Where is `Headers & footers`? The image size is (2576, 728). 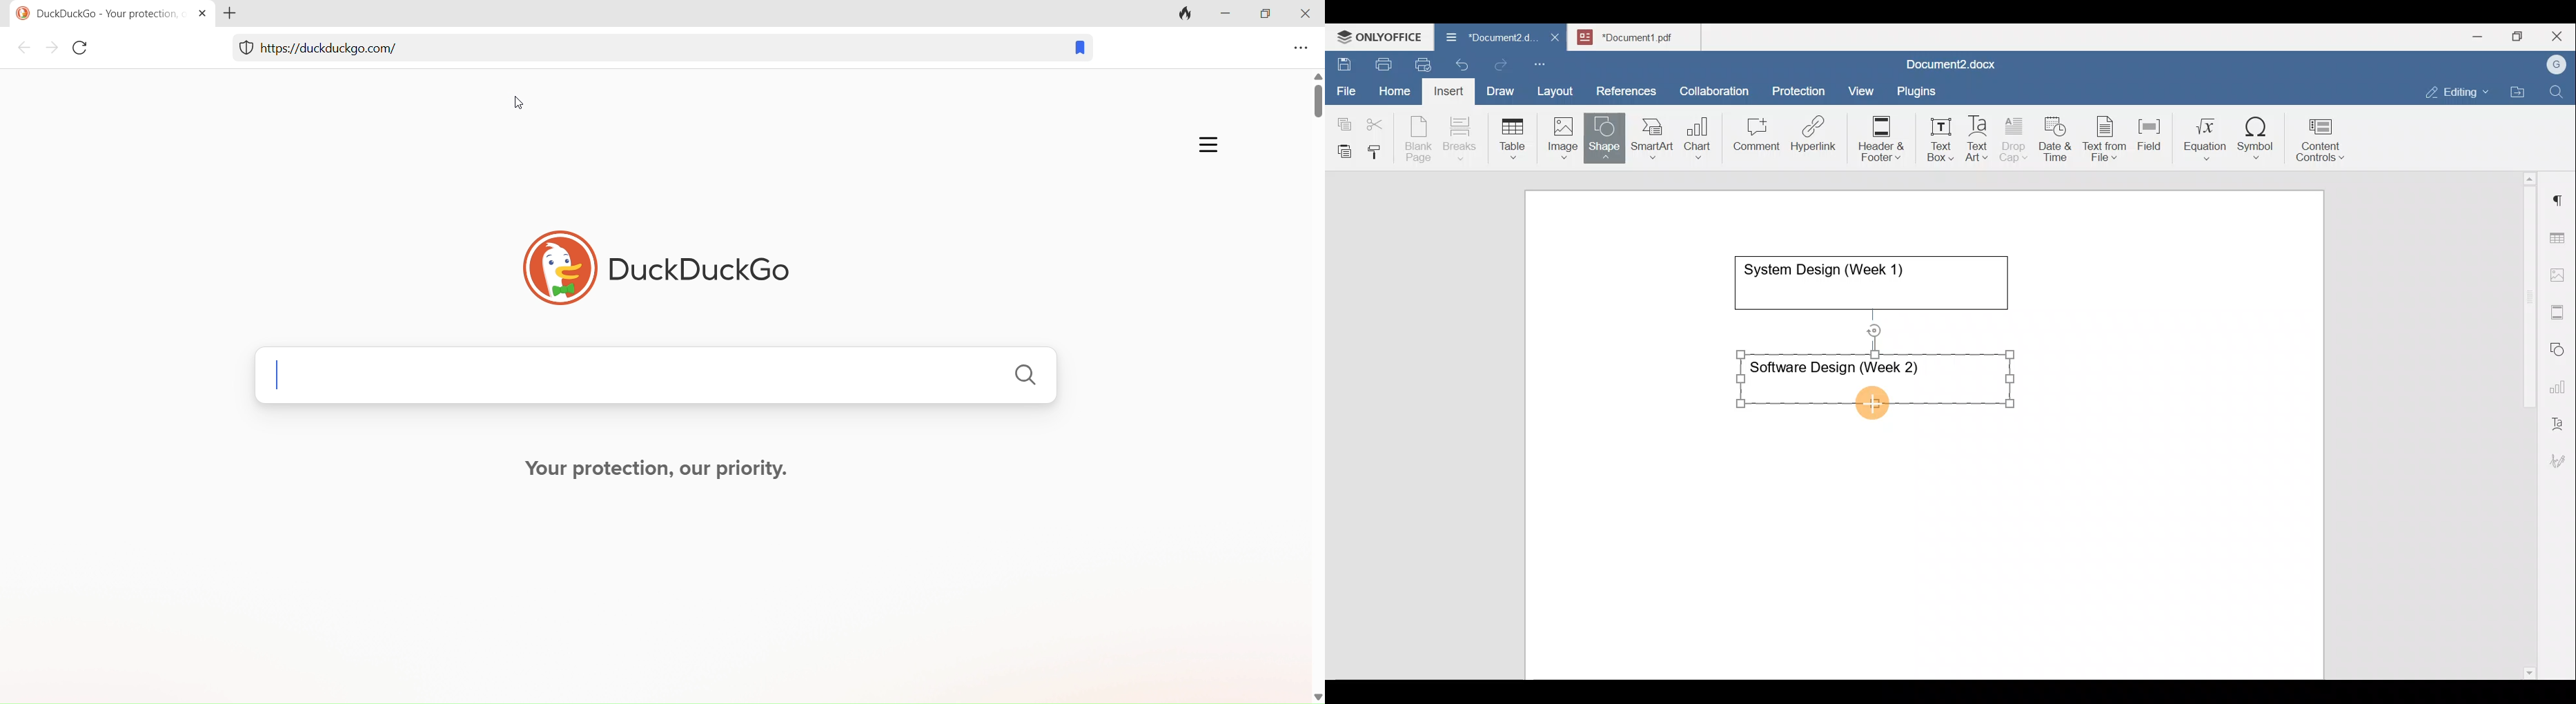
Headers & footers is located at coordinates (2560, 309).